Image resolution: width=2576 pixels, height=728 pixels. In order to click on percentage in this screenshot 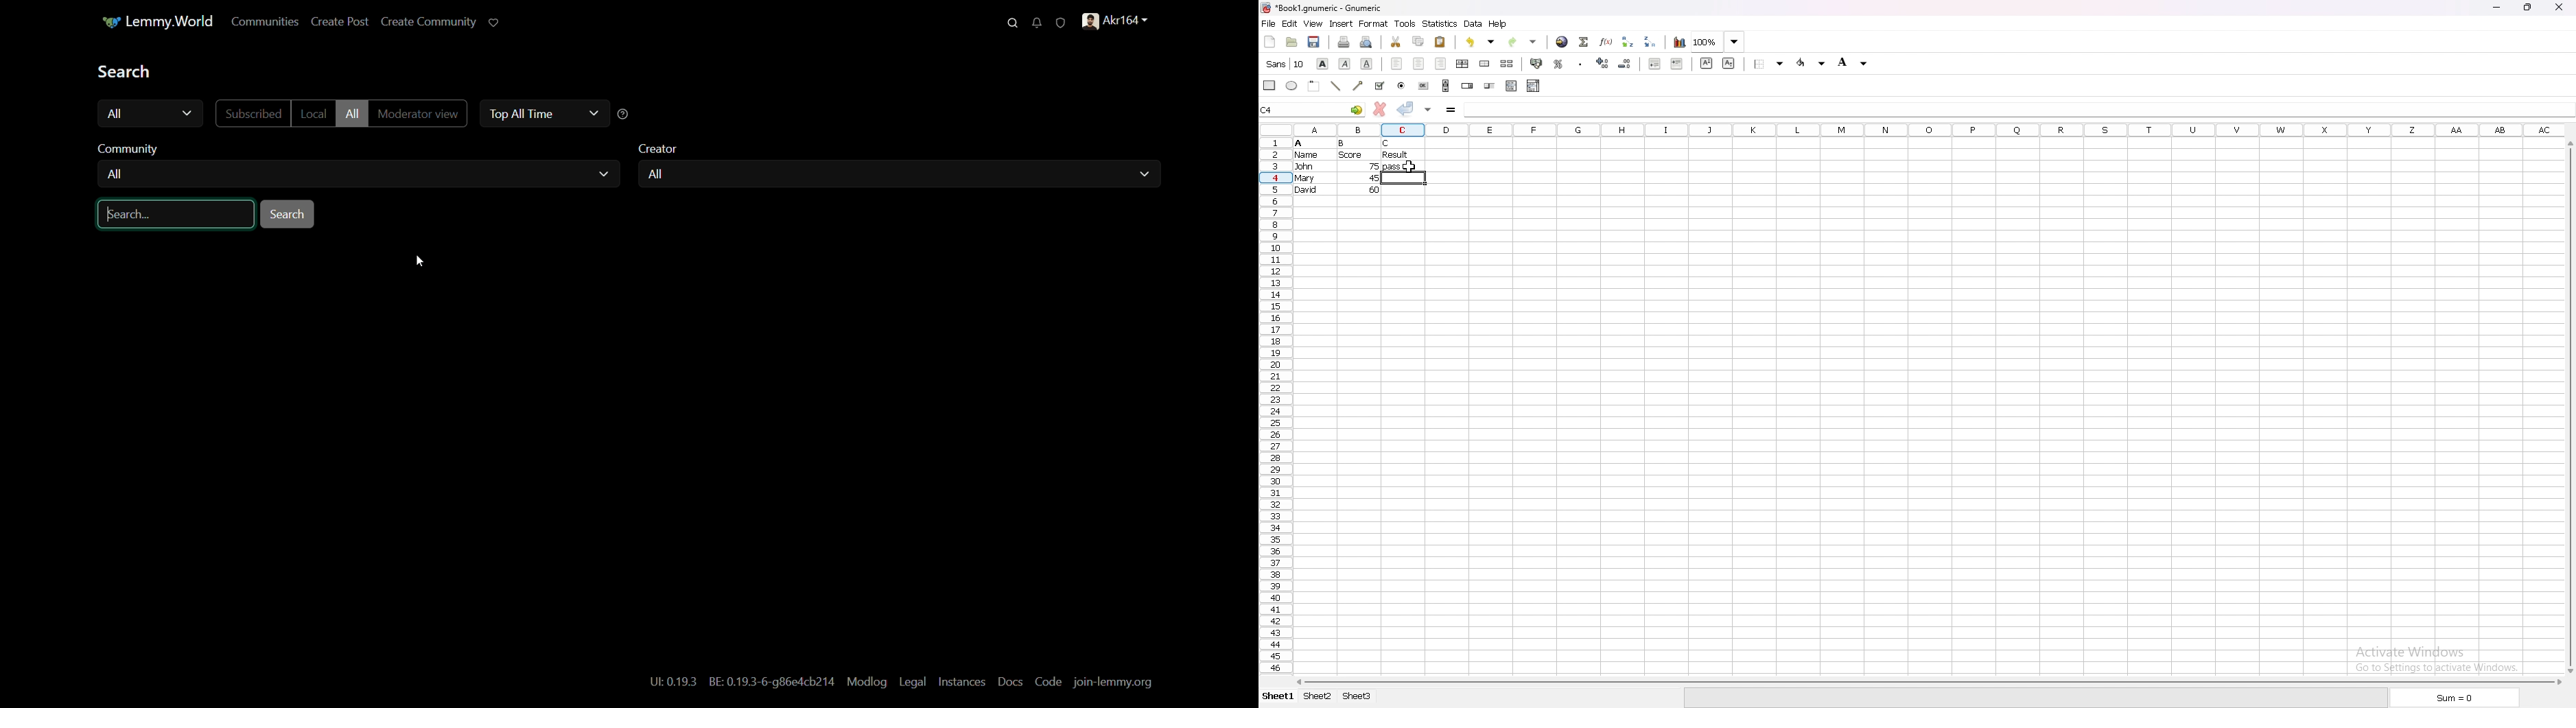, I will do `click(1559, 64)`.